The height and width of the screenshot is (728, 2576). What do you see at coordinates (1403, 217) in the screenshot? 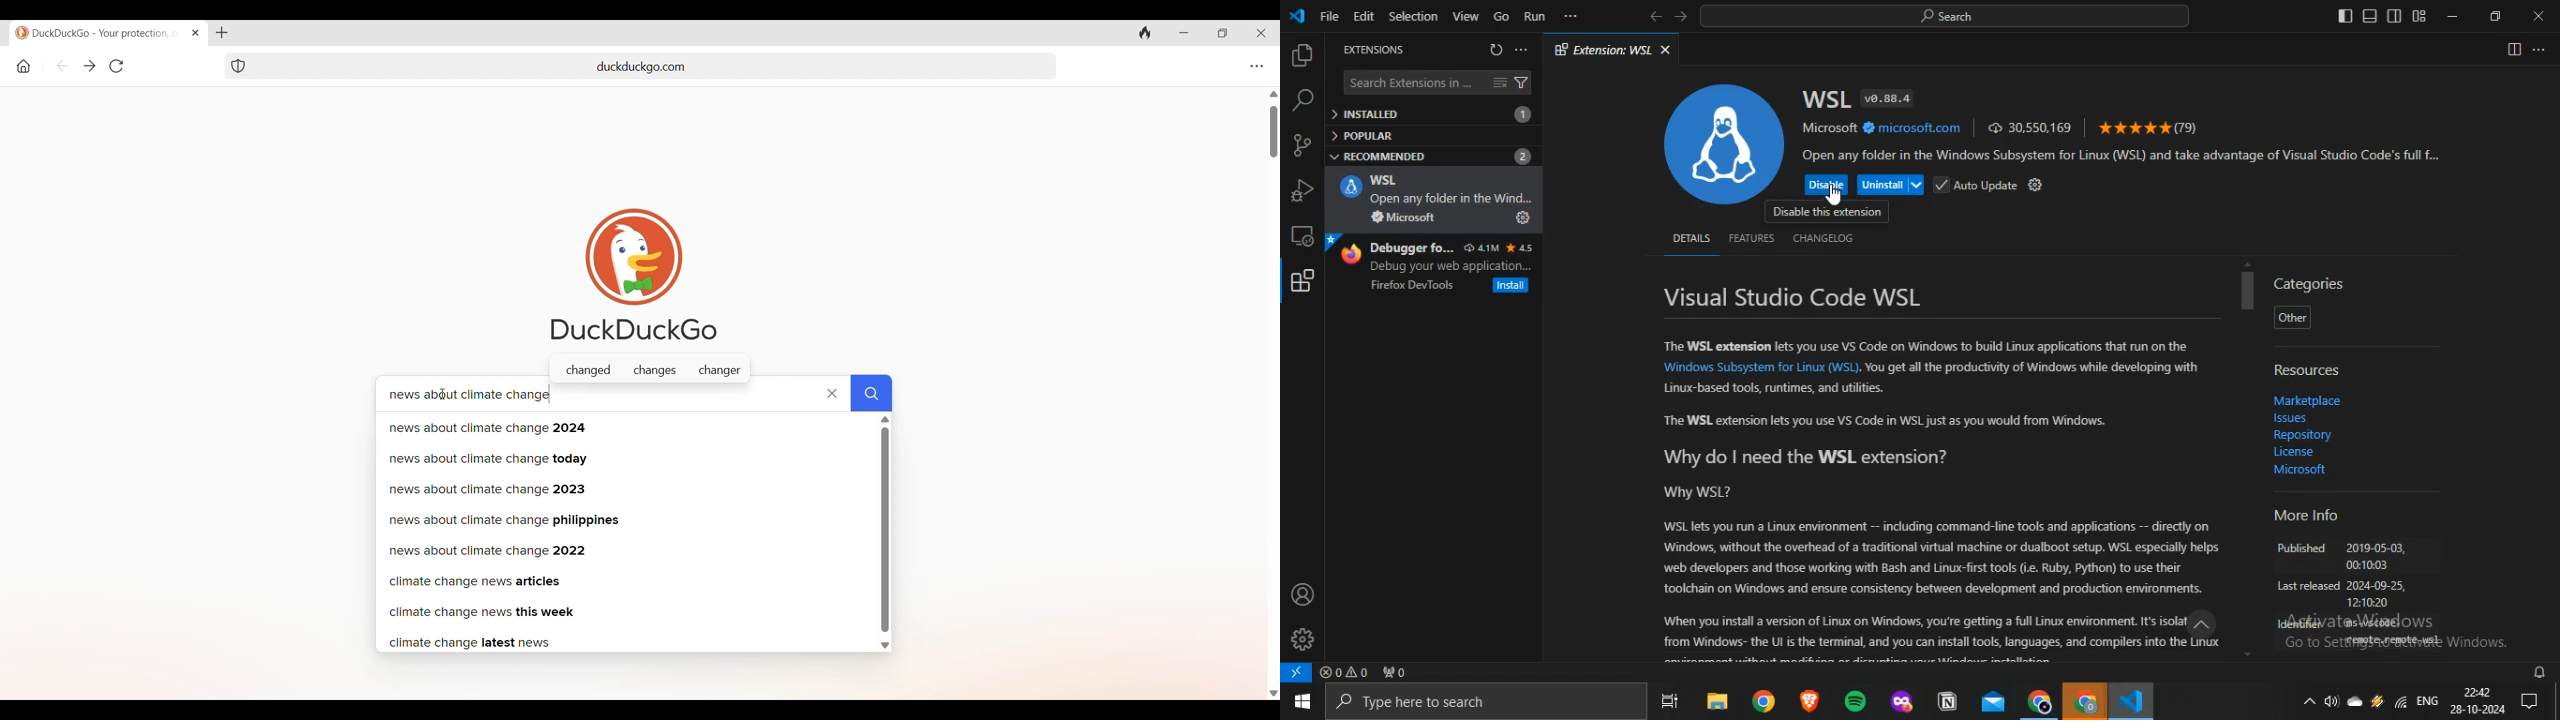
I see `Microsoft` at bounding box center [1403, 217].